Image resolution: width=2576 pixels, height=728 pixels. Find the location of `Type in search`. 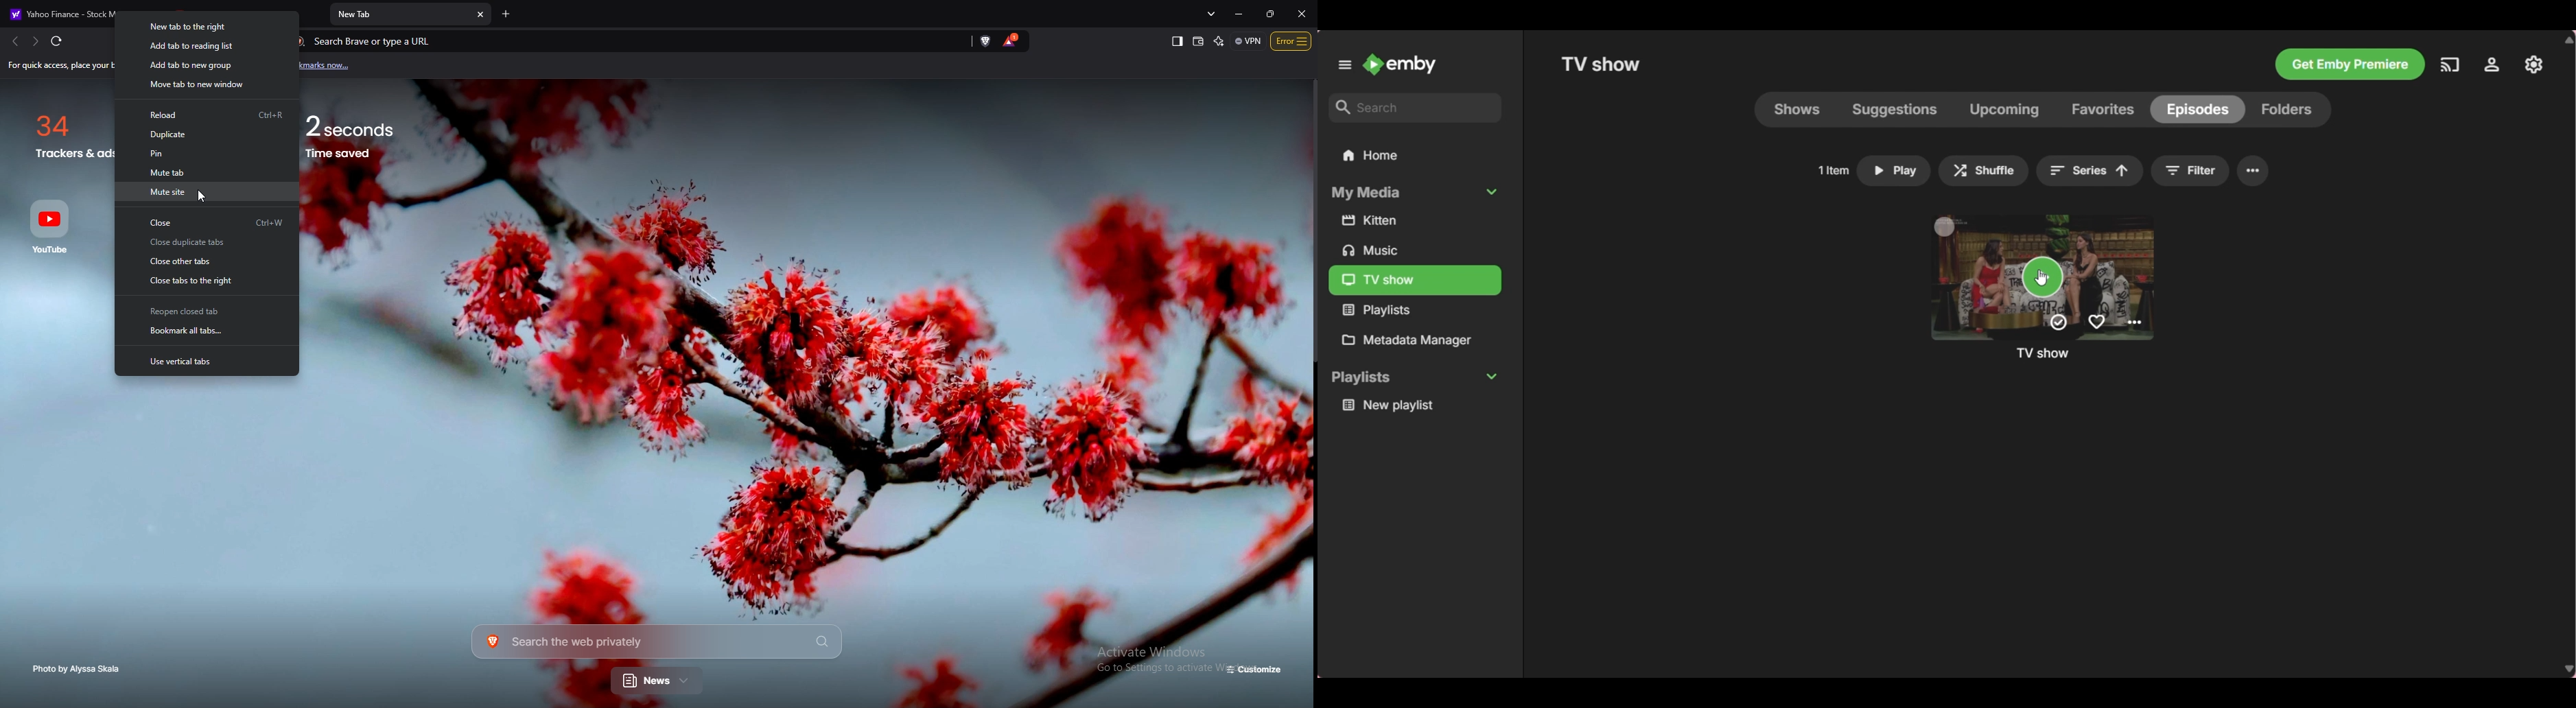

Type in search is located at coordinates (1415, 108).